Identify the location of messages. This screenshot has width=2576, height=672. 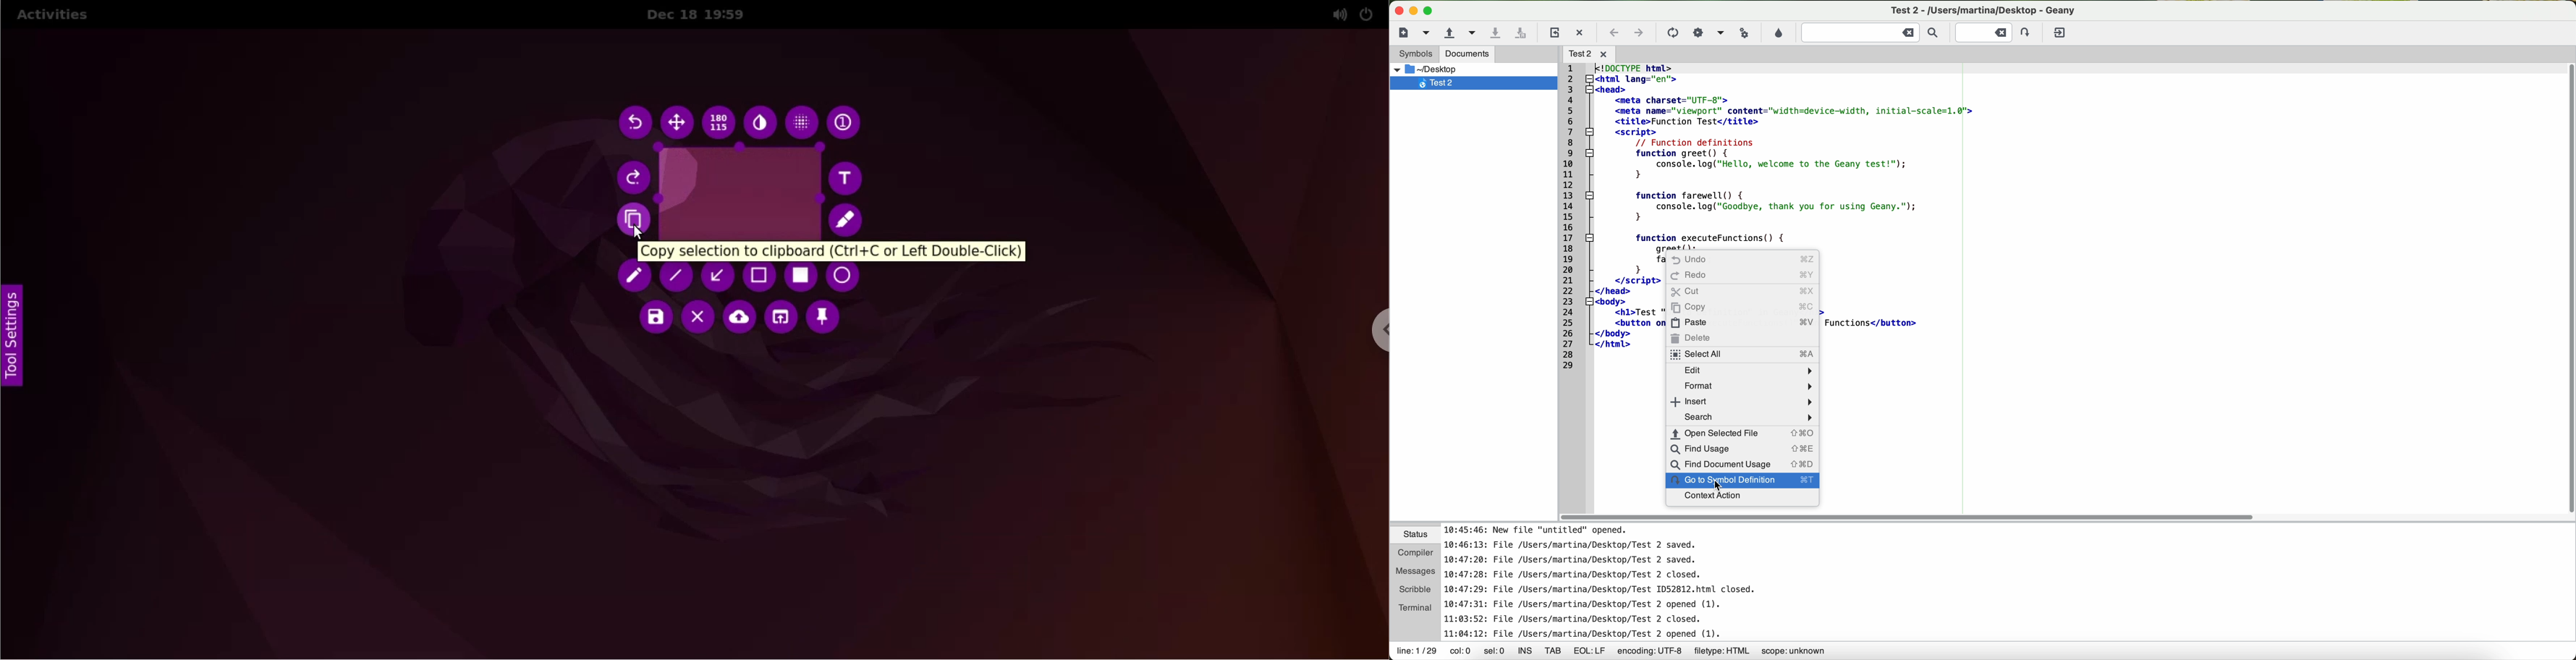
(1412, 572).